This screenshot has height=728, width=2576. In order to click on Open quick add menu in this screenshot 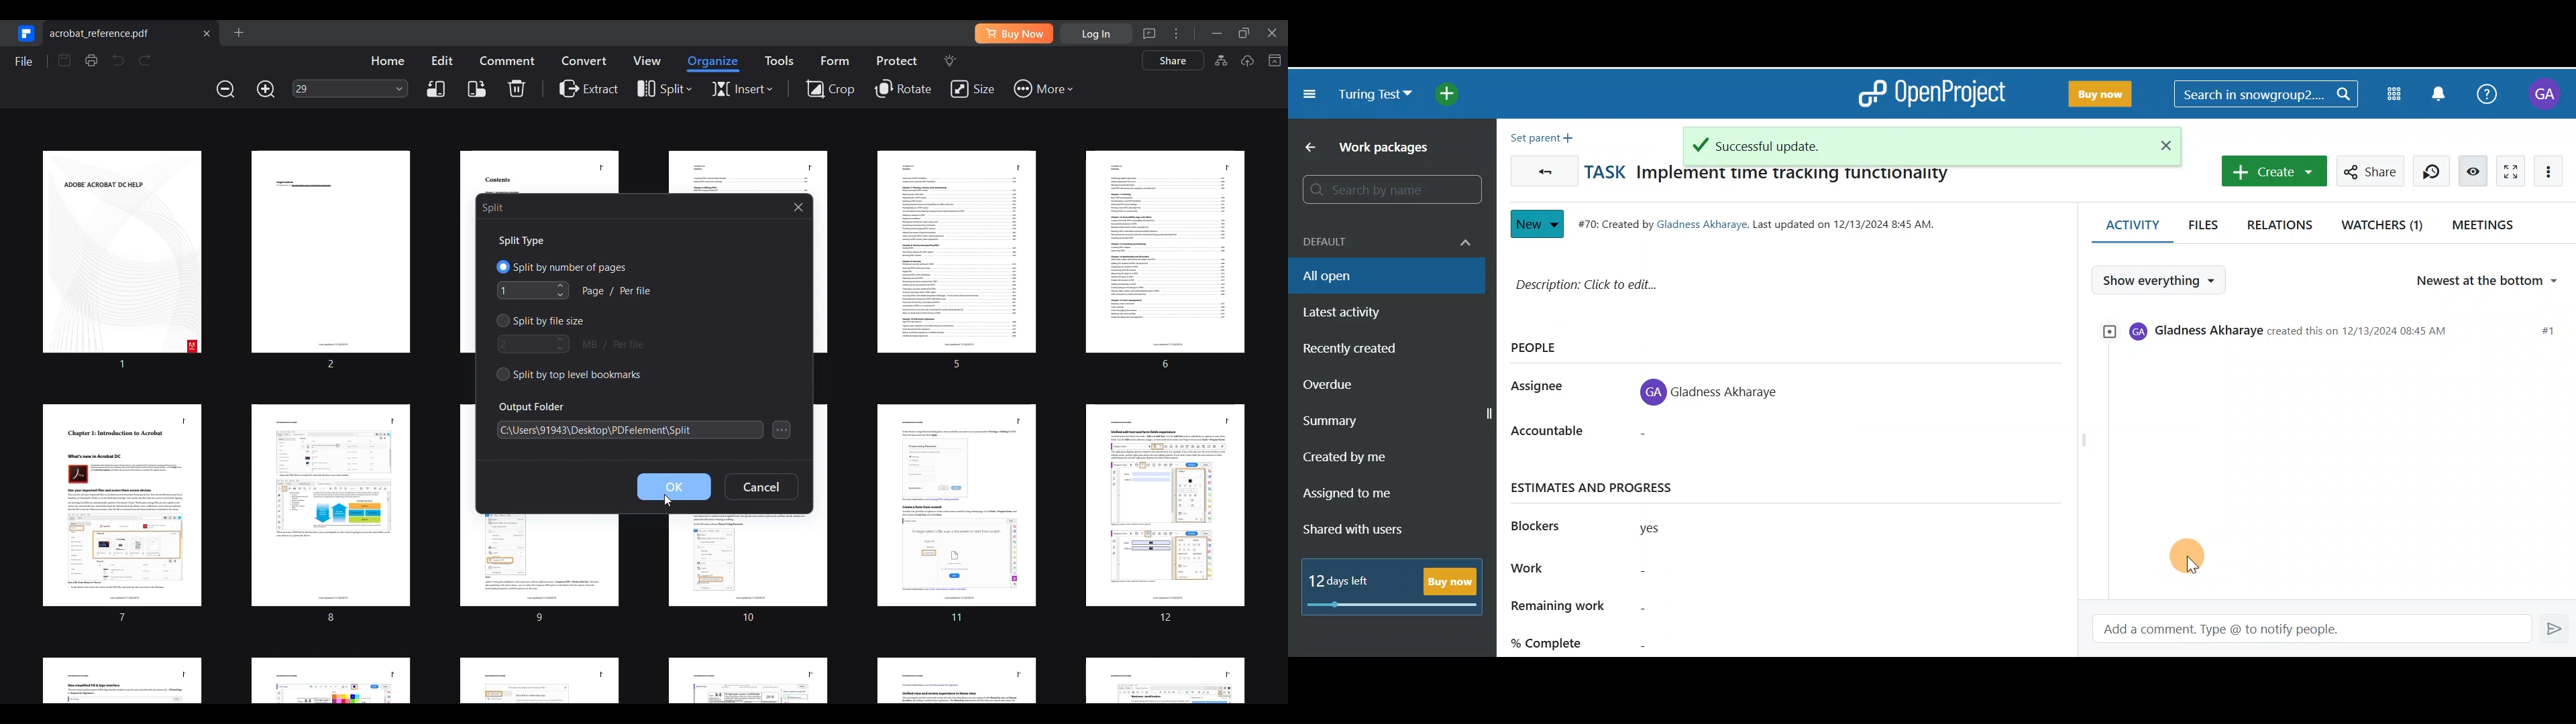, I will do `click(1453, 94)`.